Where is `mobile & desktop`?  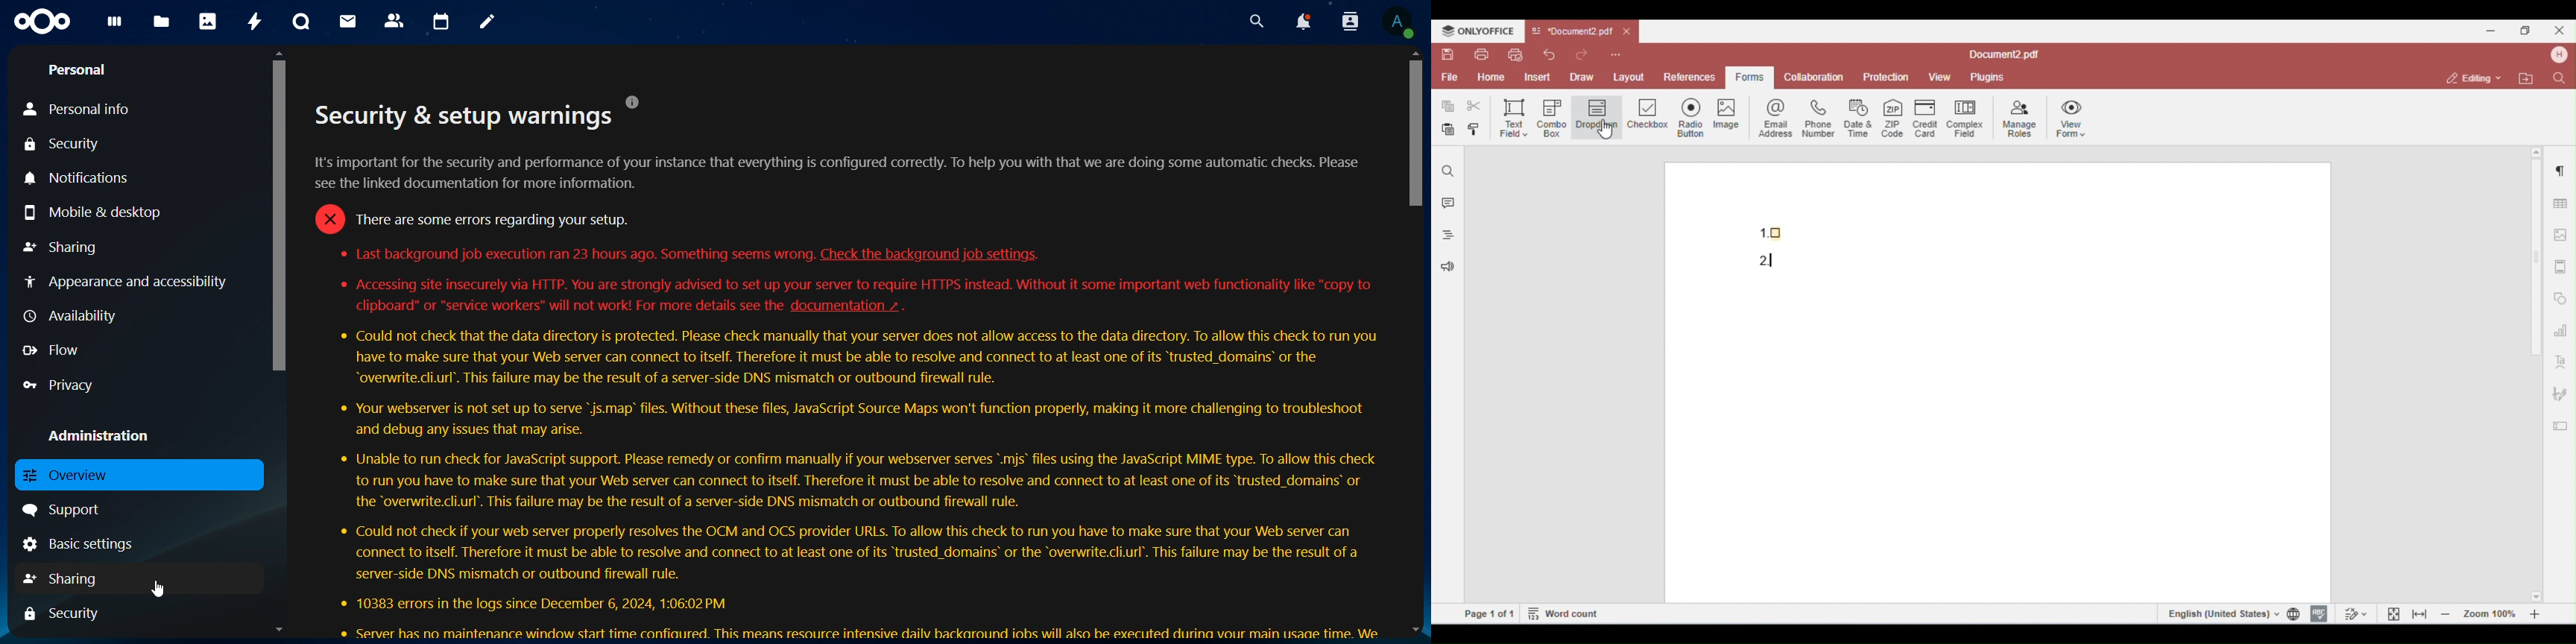 mobile & desktop is located at coordinates (106, 213).